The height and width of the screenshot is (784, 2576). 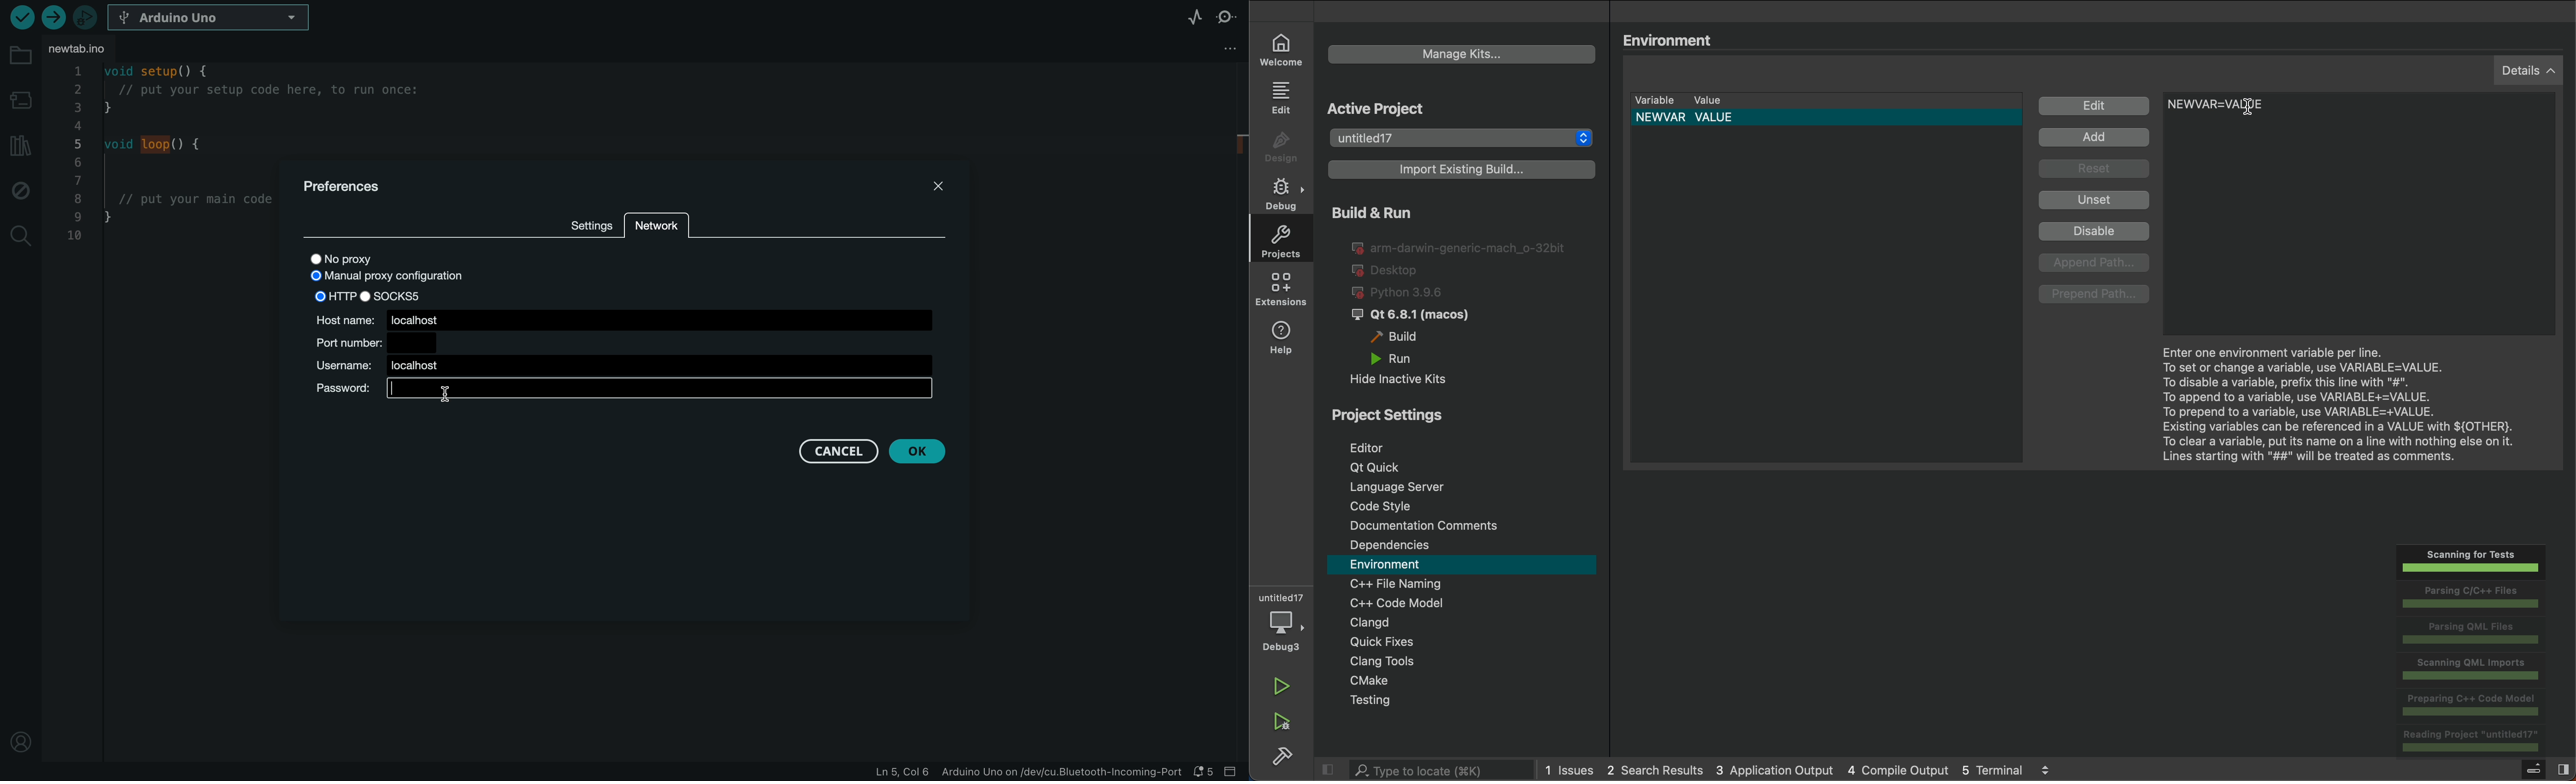 What do you see at coordinates (1570, 769) in the screenshot?
I see `issues` at bounding box center [1570, 769].